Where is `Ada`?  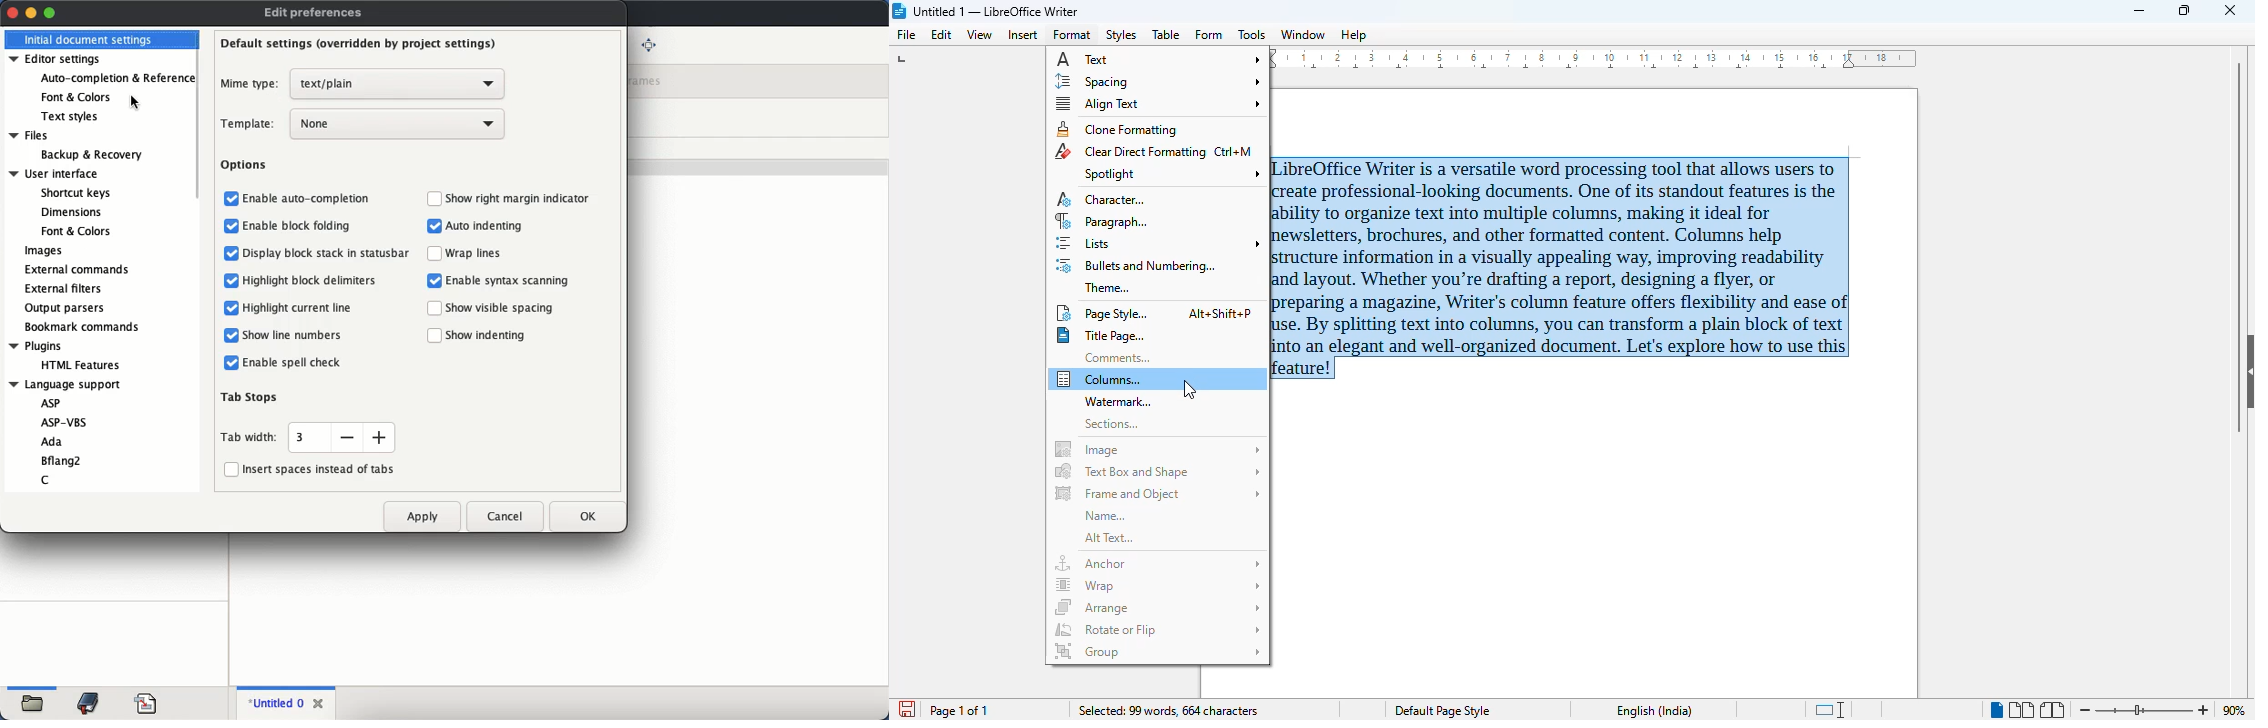
Ada is located at coordinates (52, 441).